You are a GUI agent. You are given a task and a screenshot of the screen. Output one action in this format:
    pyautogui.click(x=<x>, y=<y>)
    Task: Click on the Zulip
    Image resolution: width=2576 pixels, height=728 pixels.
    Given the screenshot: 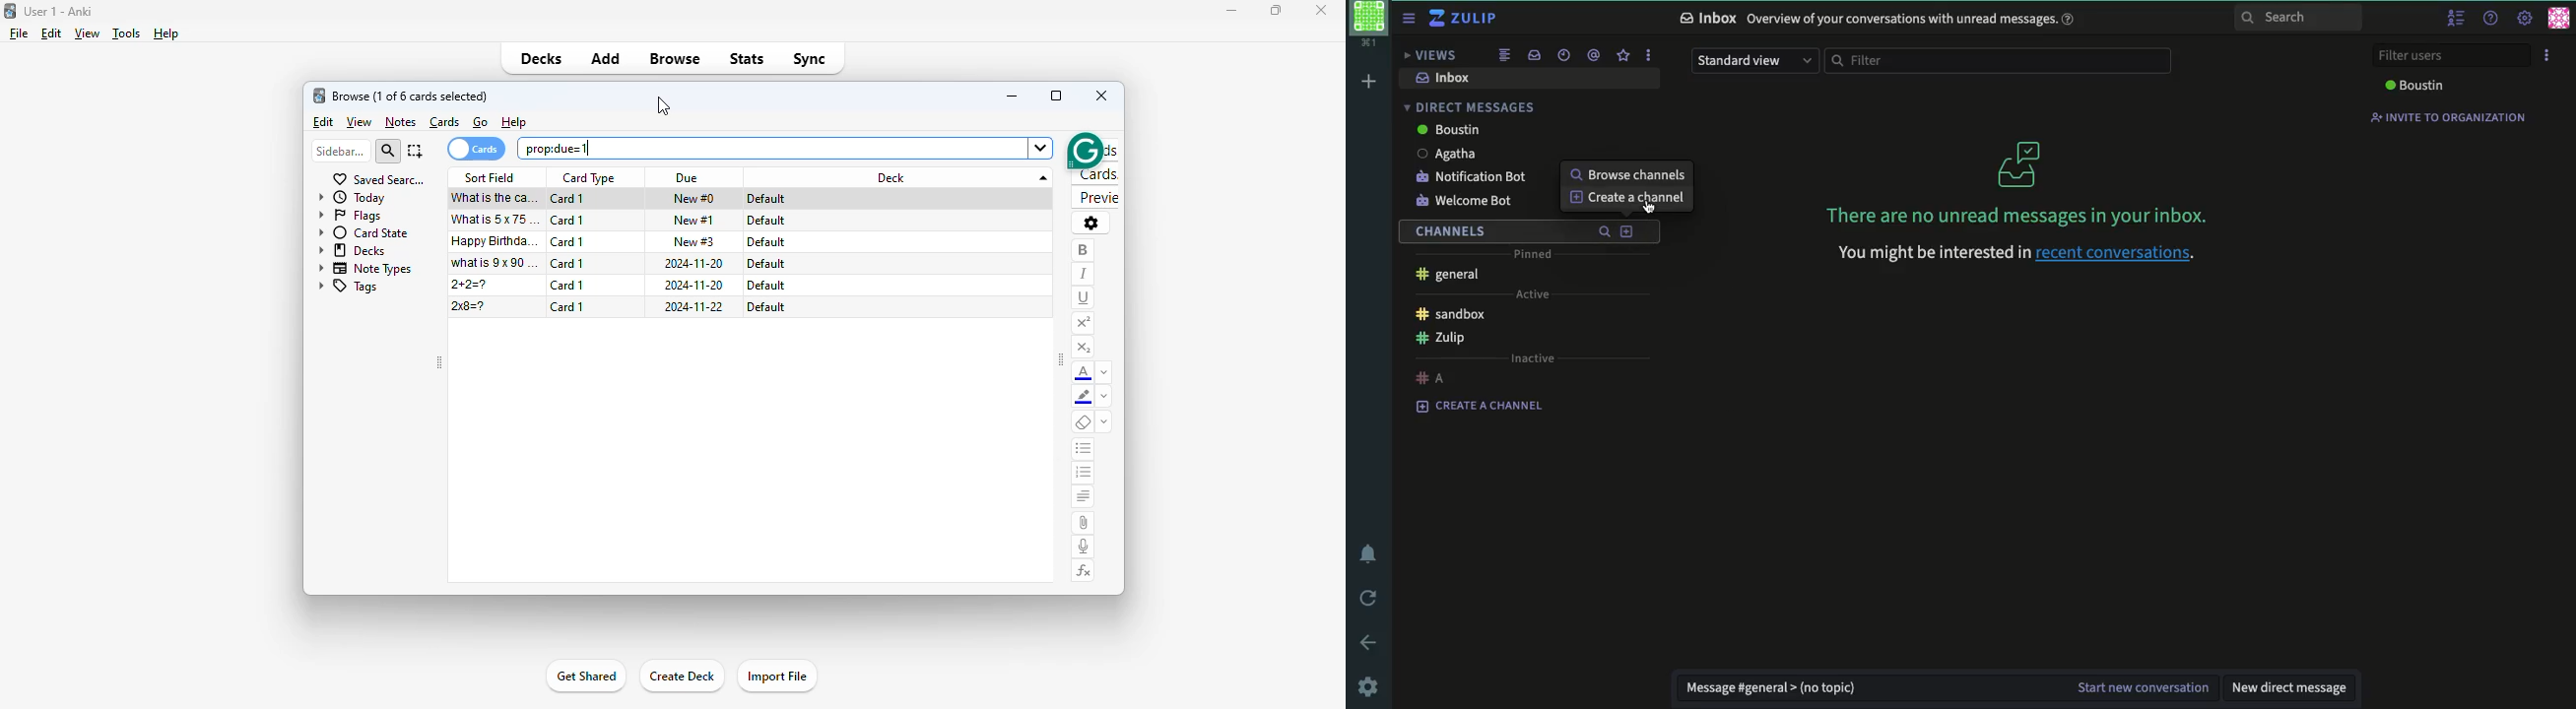 What is the action you would take?
    pyautogui.click(x=1443, y=339)
    